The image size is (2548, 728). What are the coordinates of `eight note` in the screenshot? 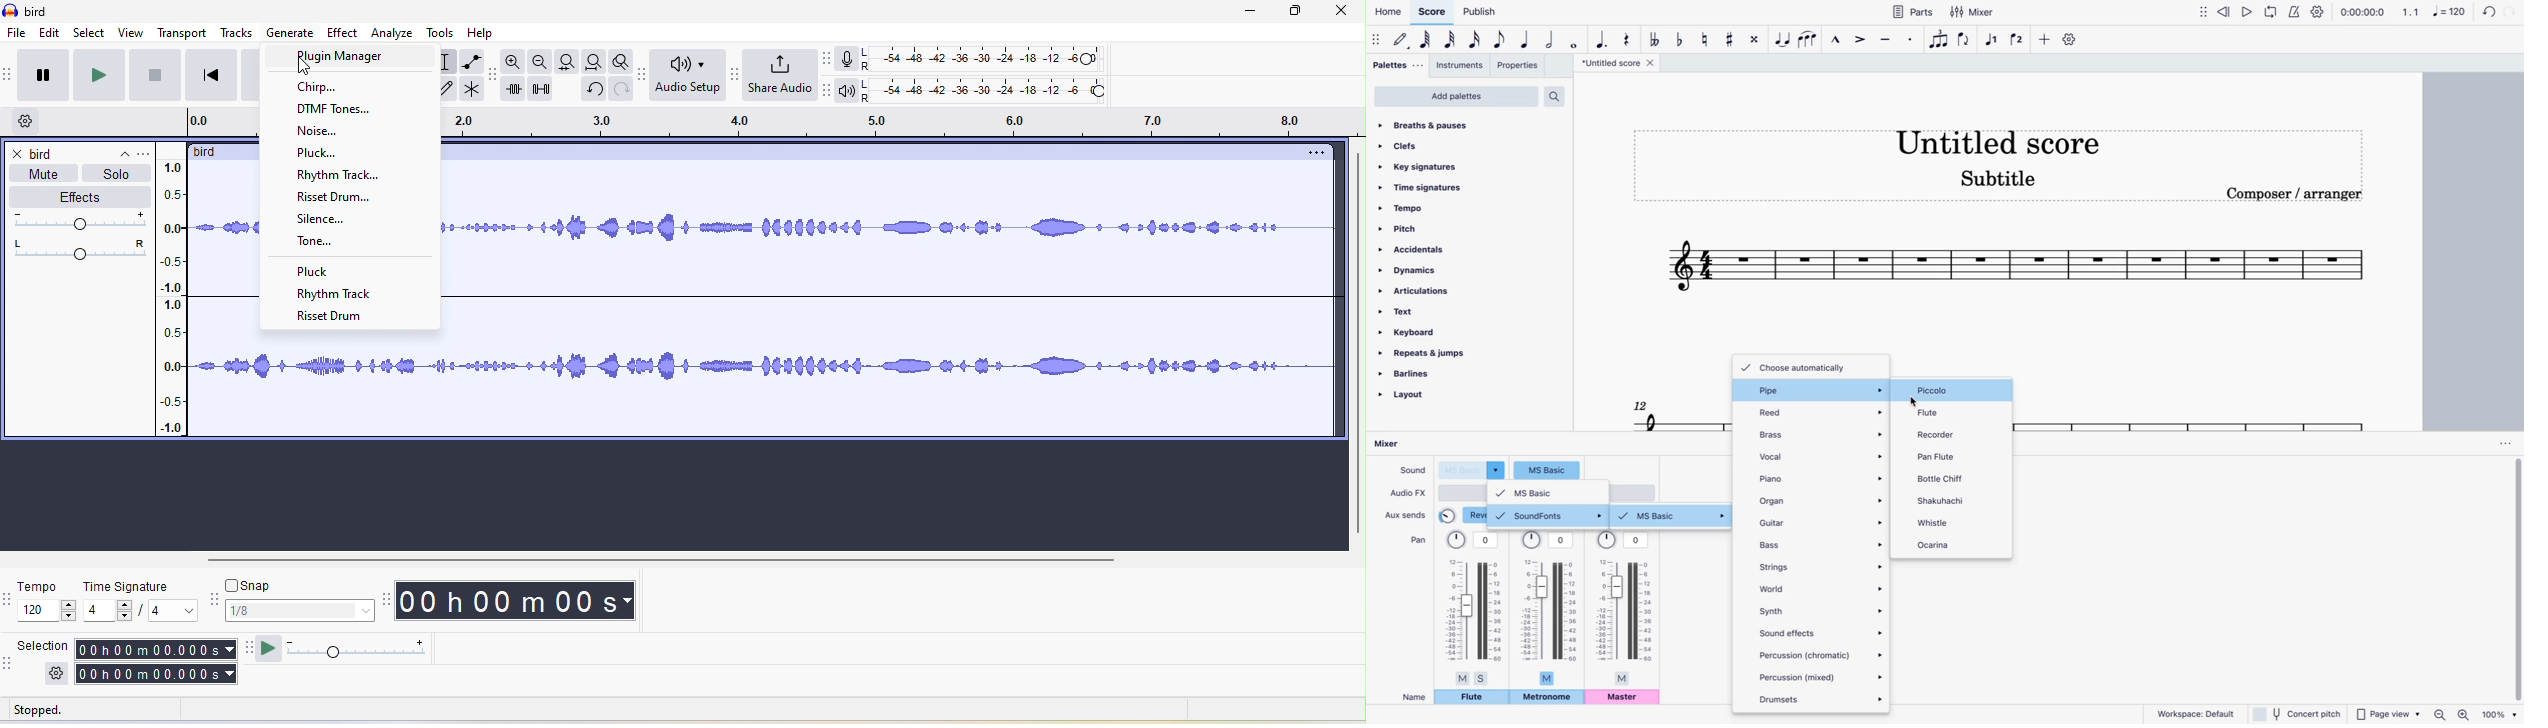 It's located at (1500, 41).